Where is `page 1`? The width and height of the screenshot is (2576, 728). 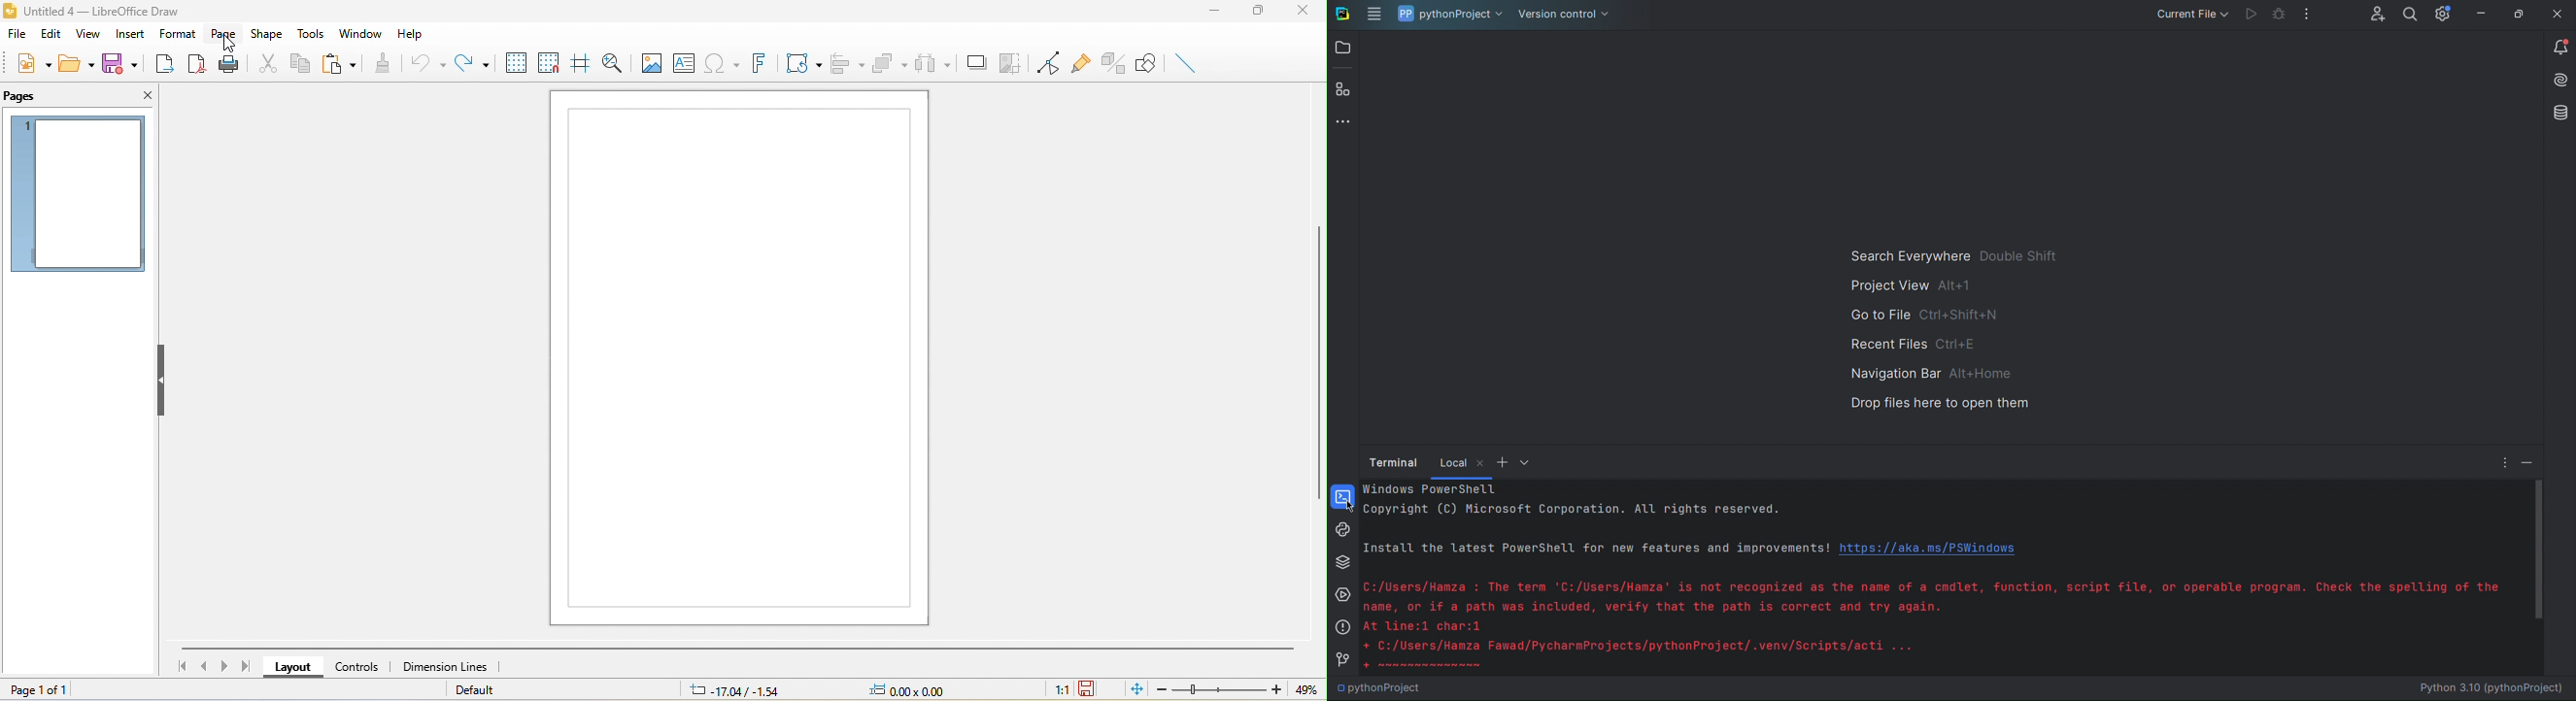
page 1 is located at coordinates (80, 198).